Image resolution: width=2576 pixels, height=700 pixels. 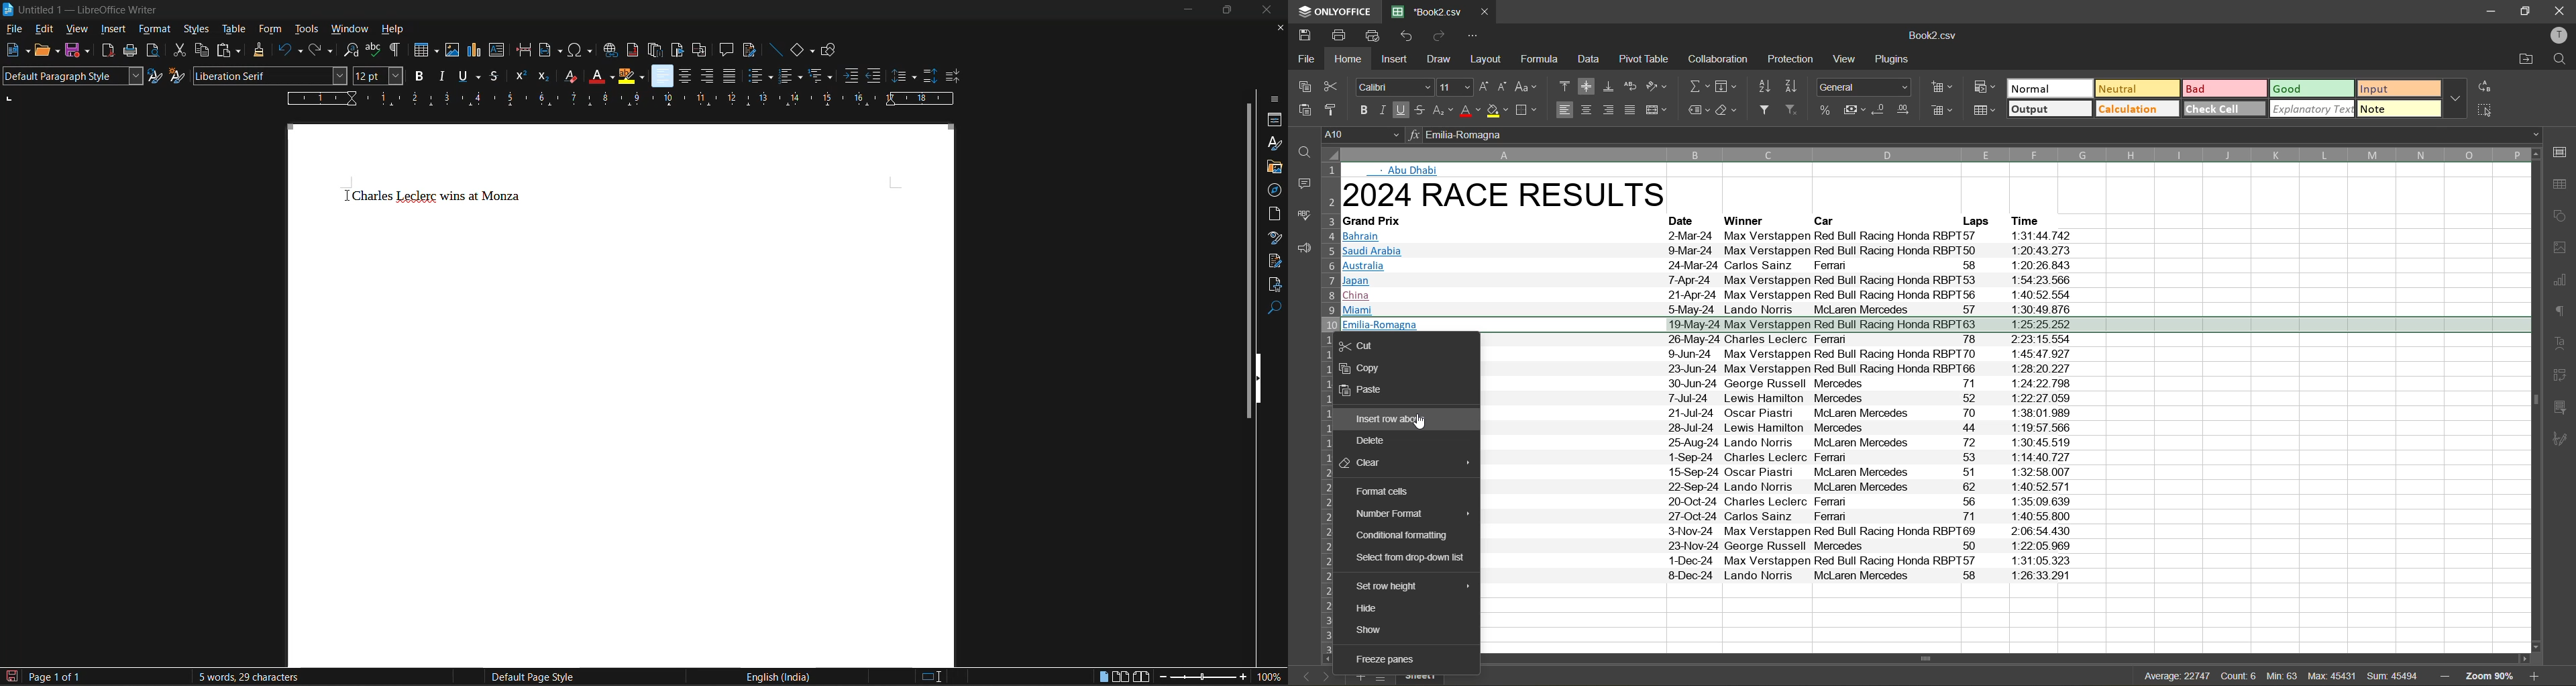 What do you see at coordinates (1361, 676) in the screenshot?
I see `add new sheet` at bounding box center [1361, 676].